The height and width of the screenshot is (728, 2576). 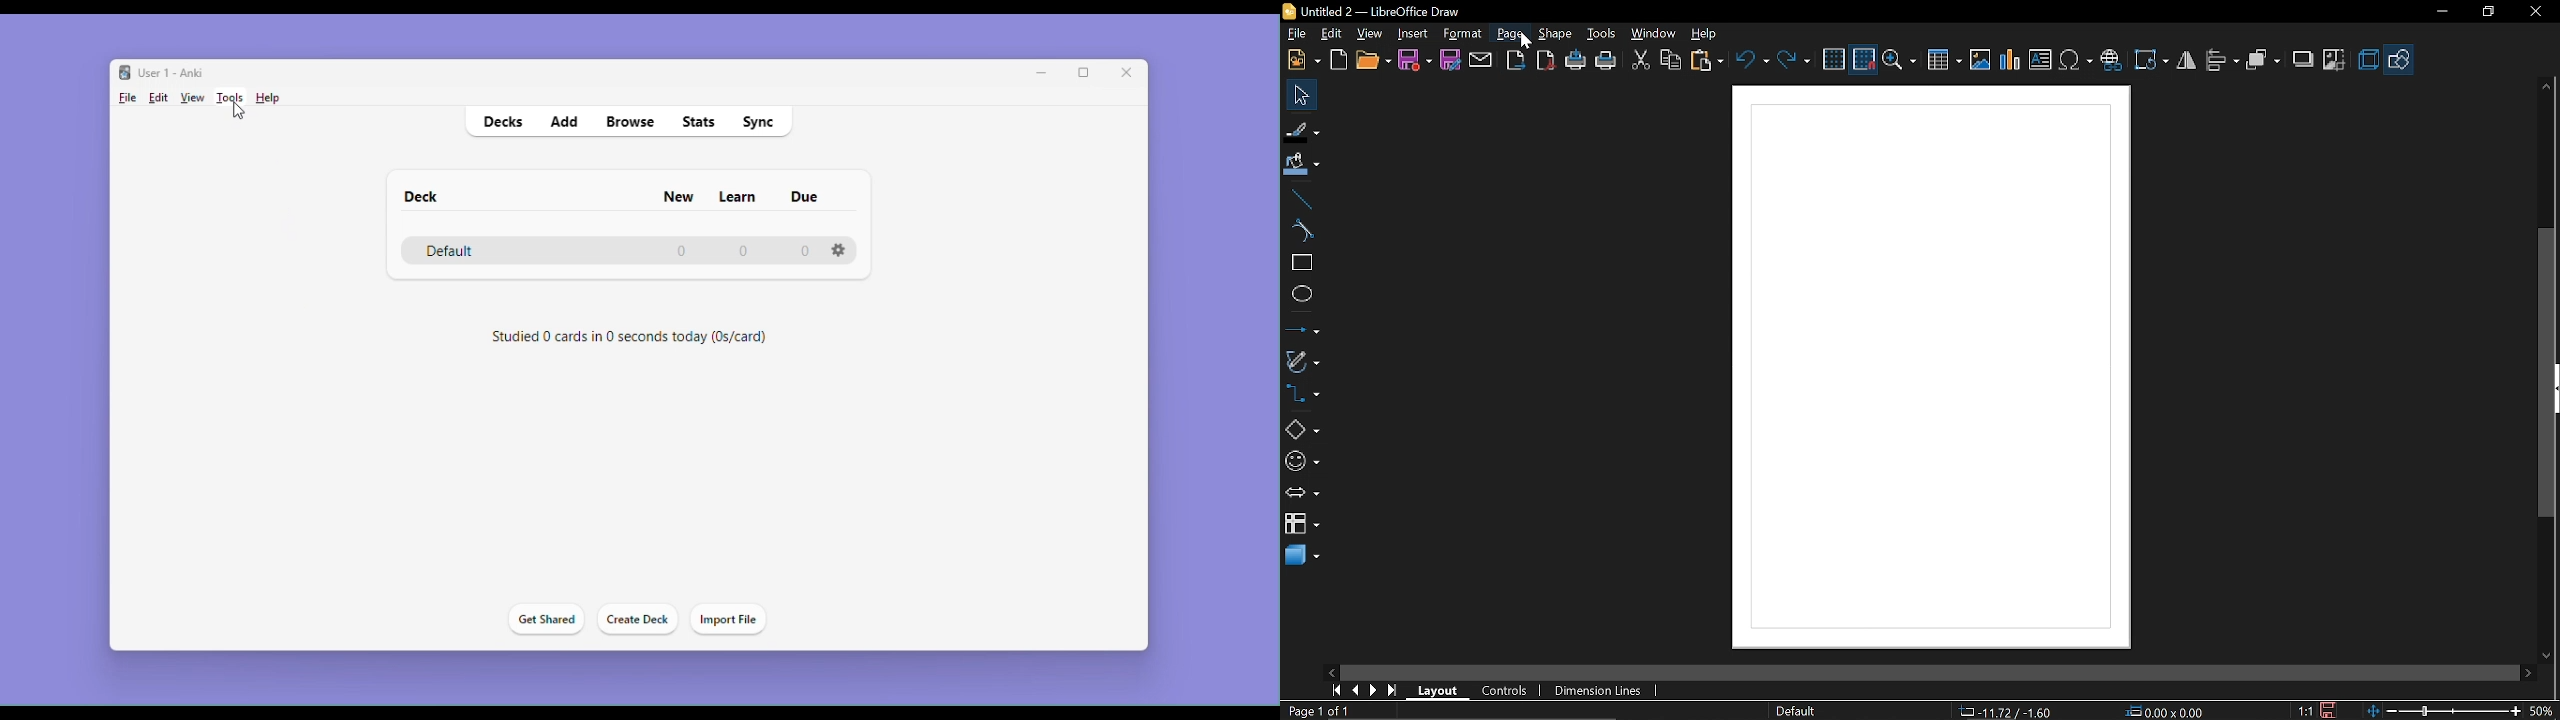 What do you see at coordinates (1044, 72) in the screenshot?
I see `Minimize` at bounding box center [1044, 72].